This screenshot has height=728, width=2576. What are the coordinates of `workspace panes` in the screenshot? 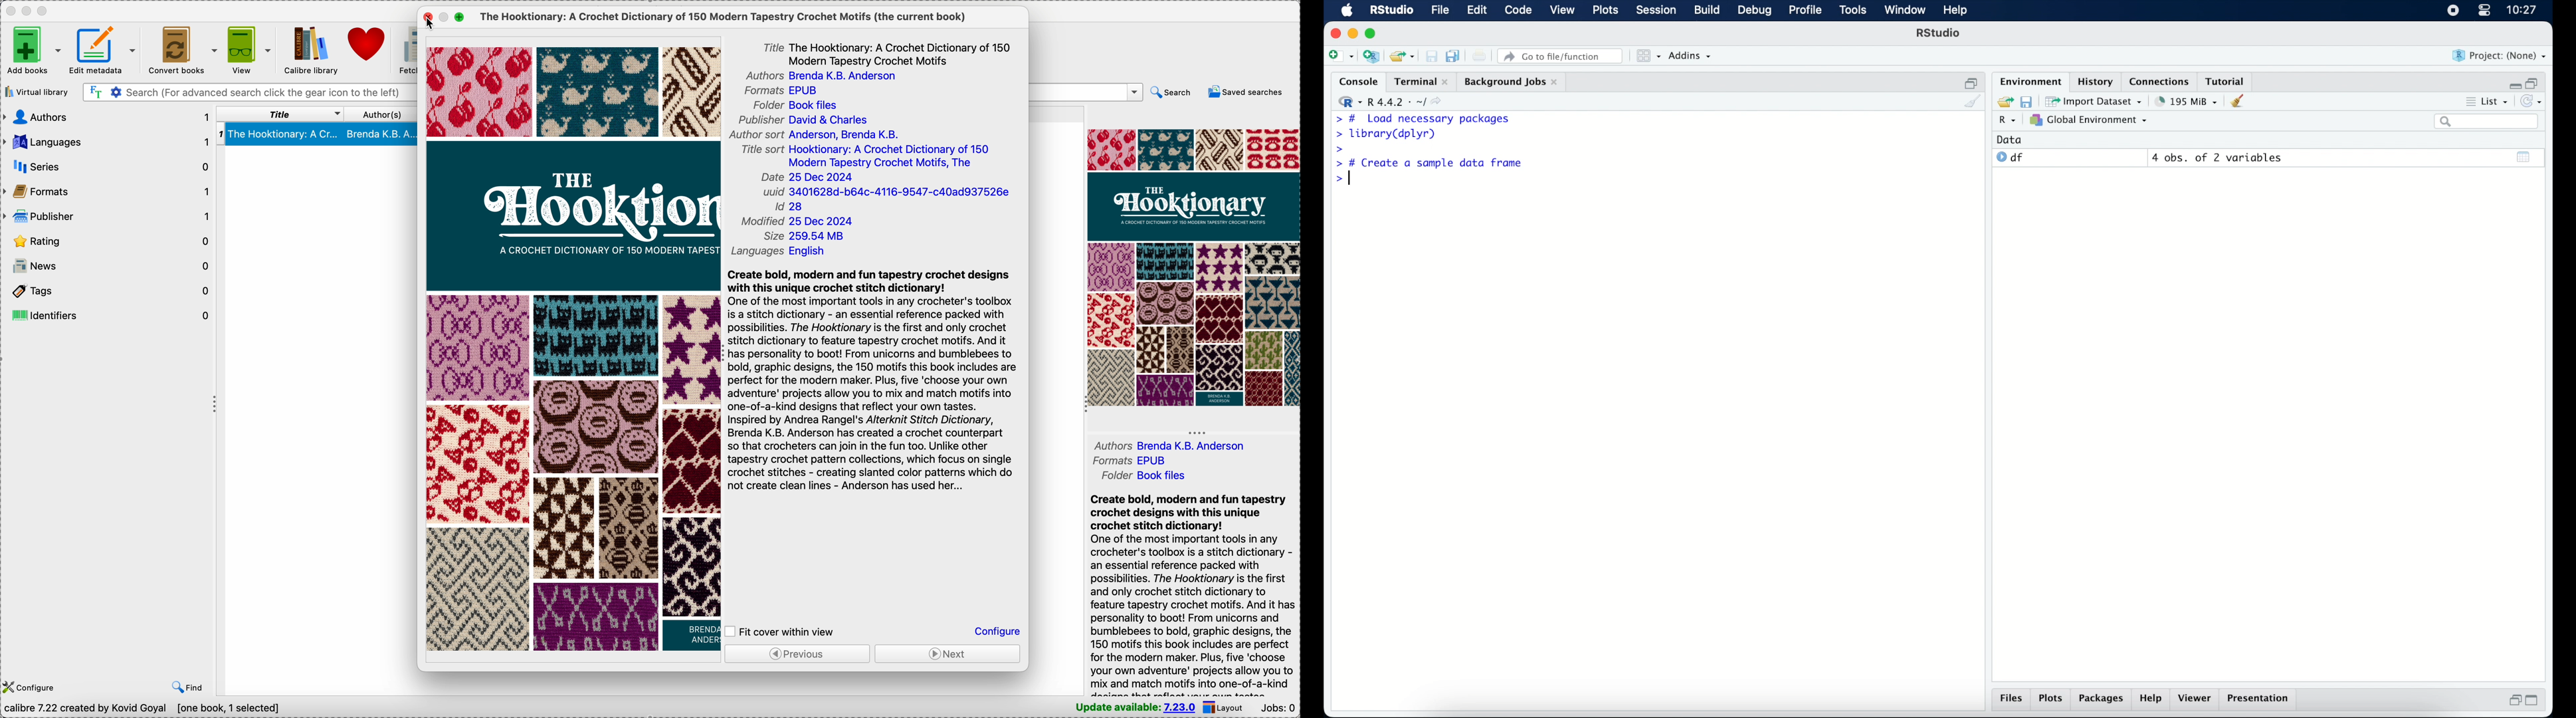 It's located at (1647, 56).